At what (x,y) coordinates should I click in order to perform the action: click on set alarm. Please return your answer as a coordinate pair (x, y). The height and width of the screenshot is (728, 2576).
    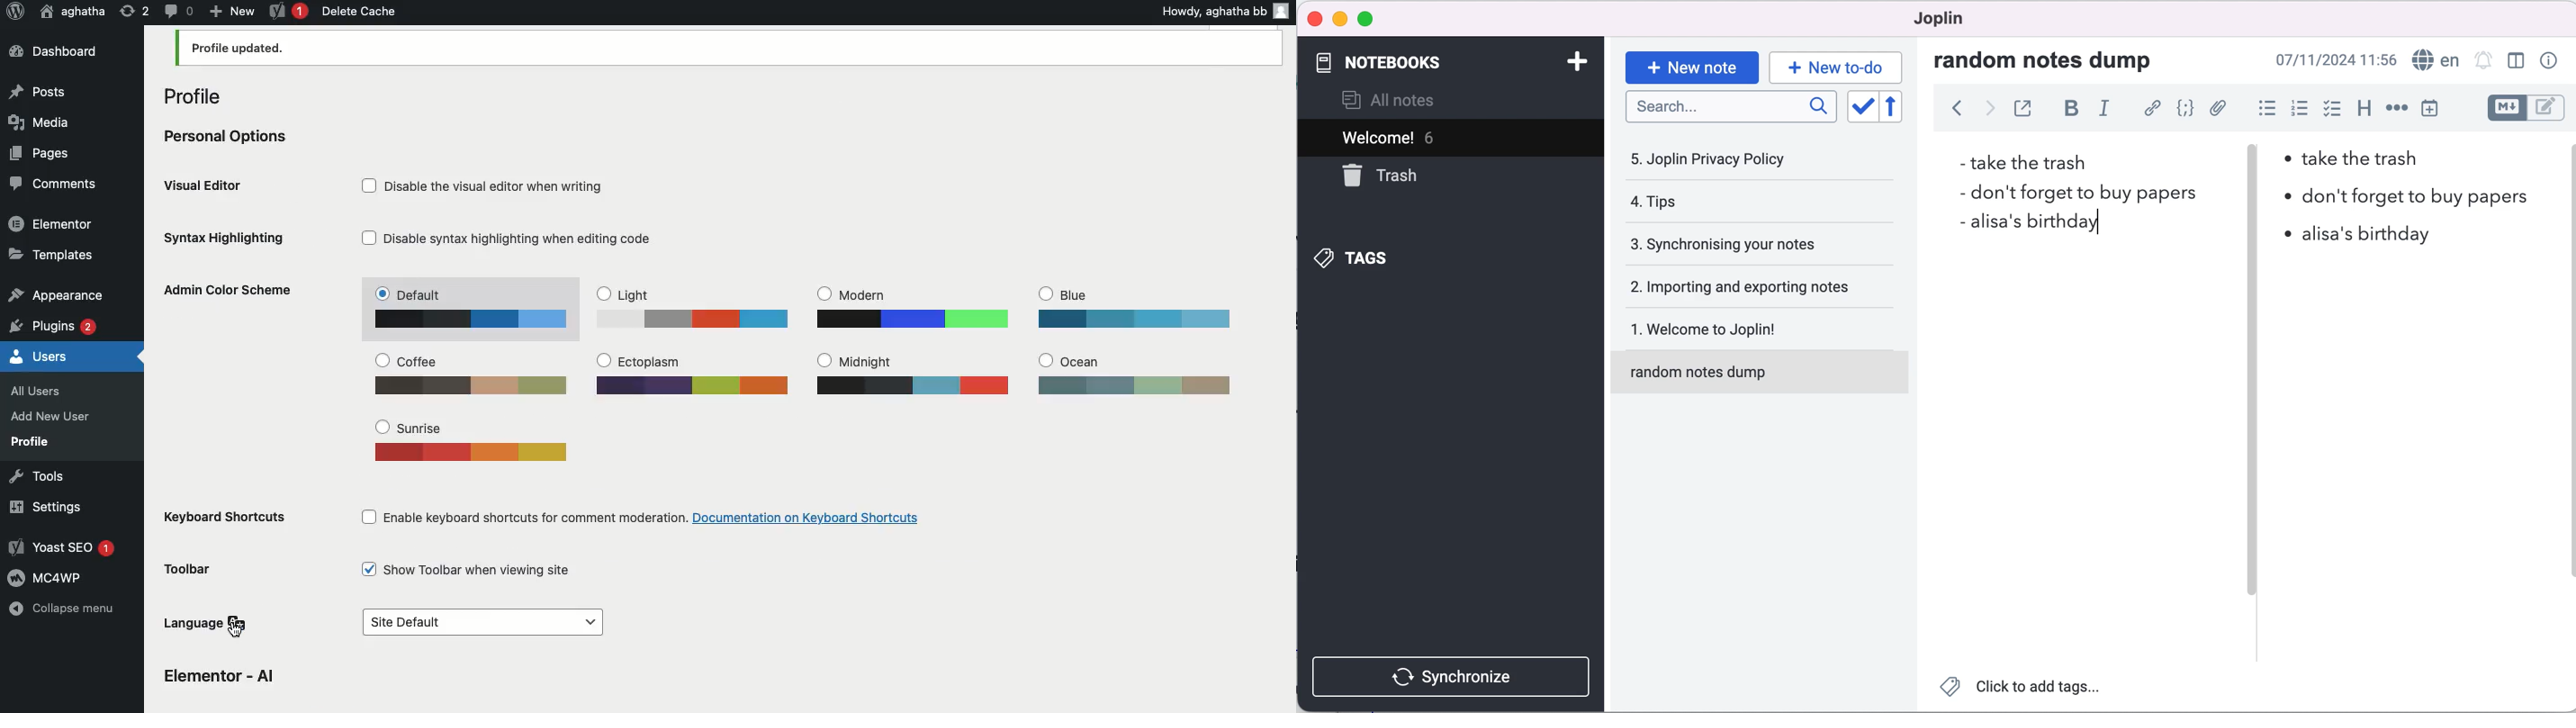
    Looking at the image, I should click on (2484, 61).